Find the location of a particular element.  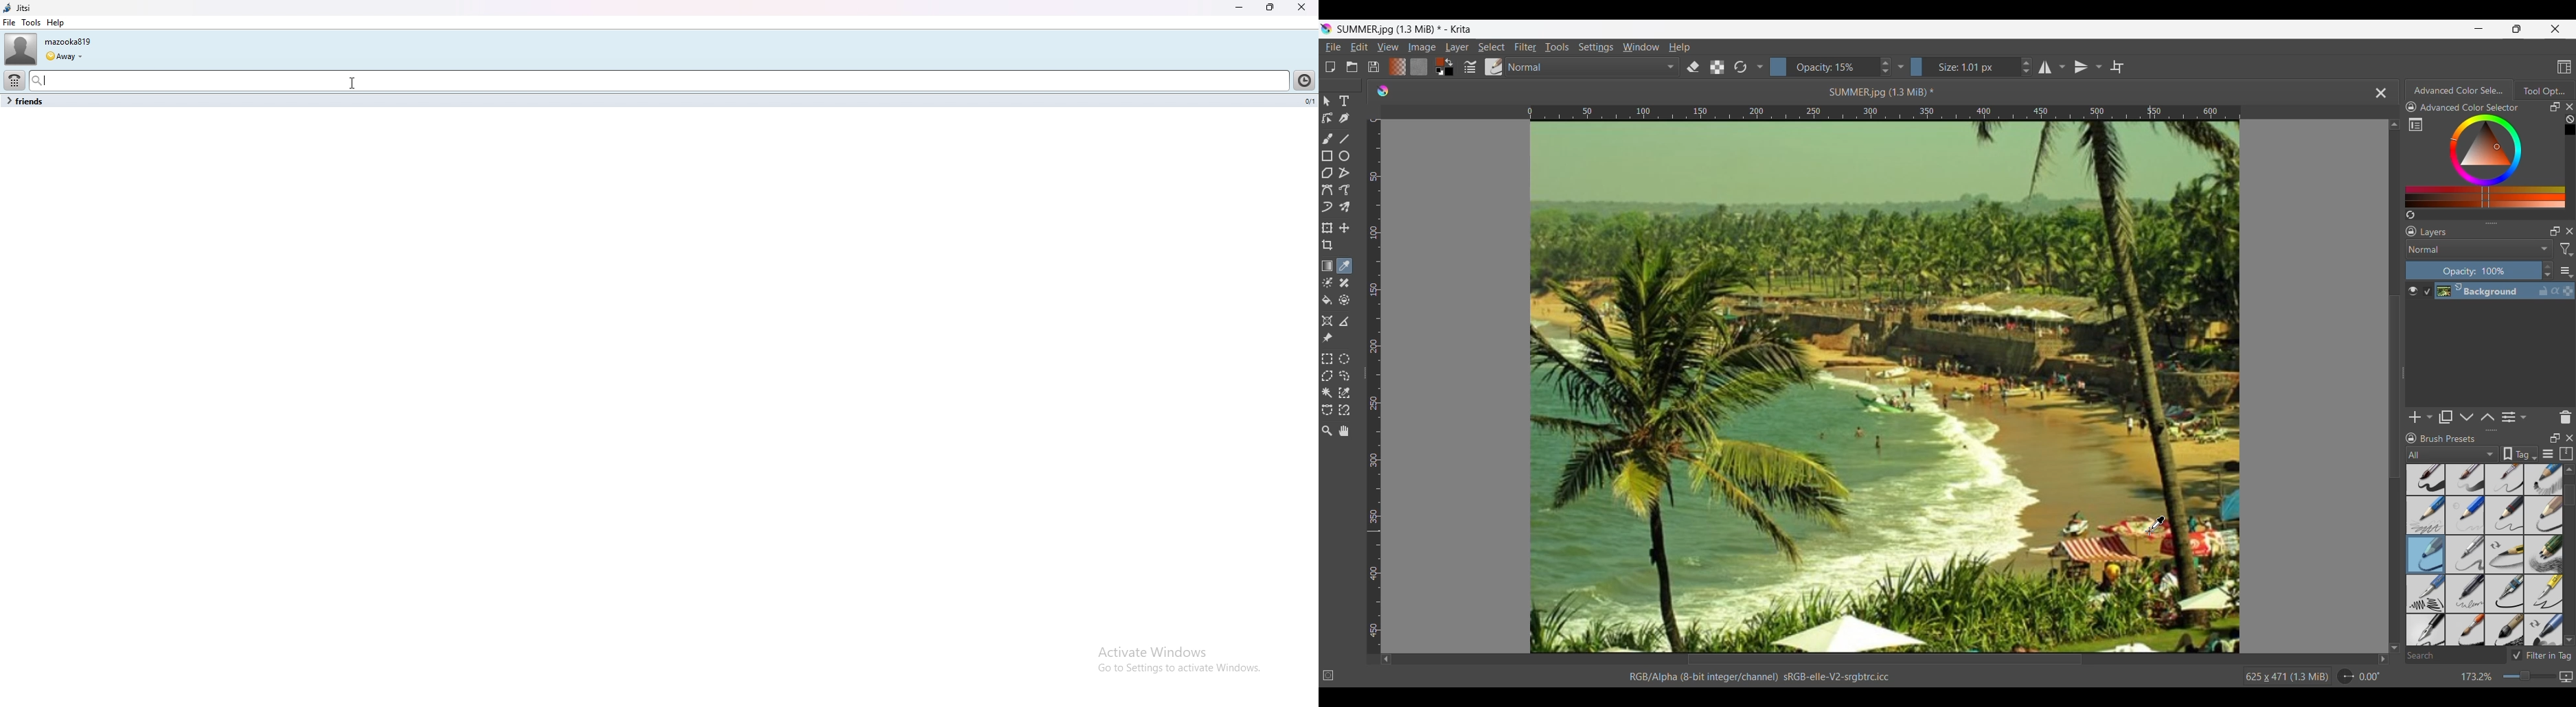

View or change layer properties is located at coordinates (2509, 417).